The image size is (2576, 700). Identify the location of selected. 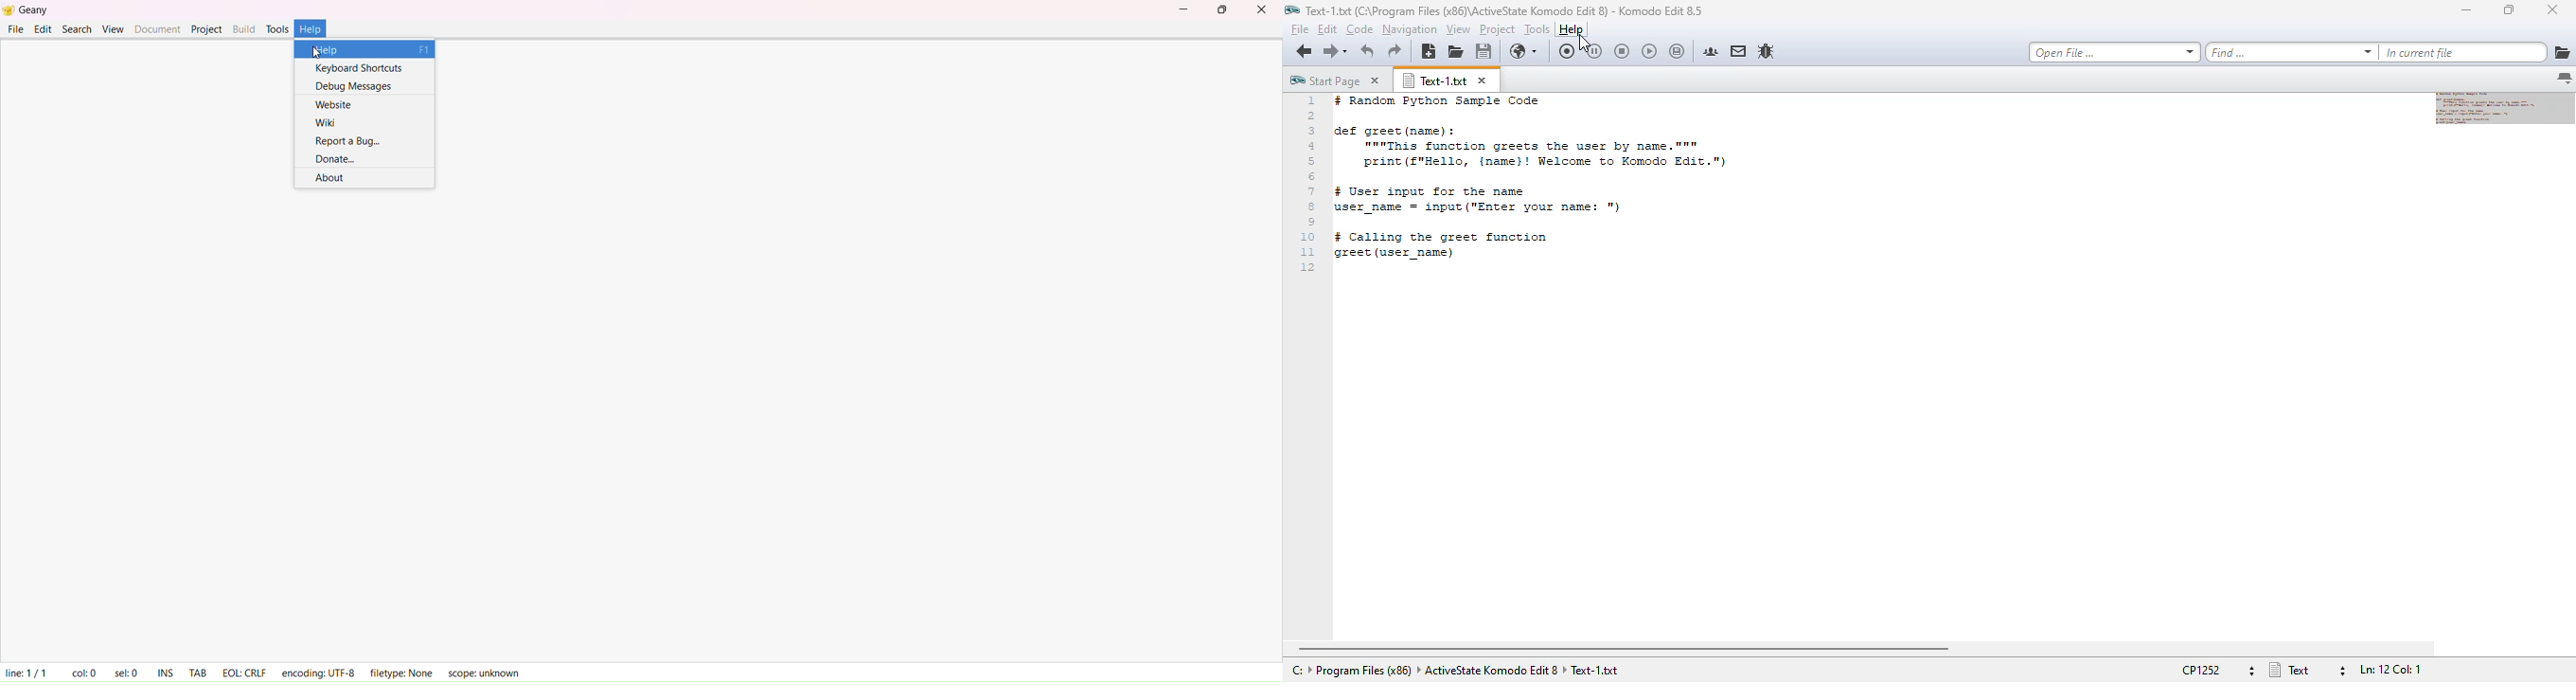
(124, 670).